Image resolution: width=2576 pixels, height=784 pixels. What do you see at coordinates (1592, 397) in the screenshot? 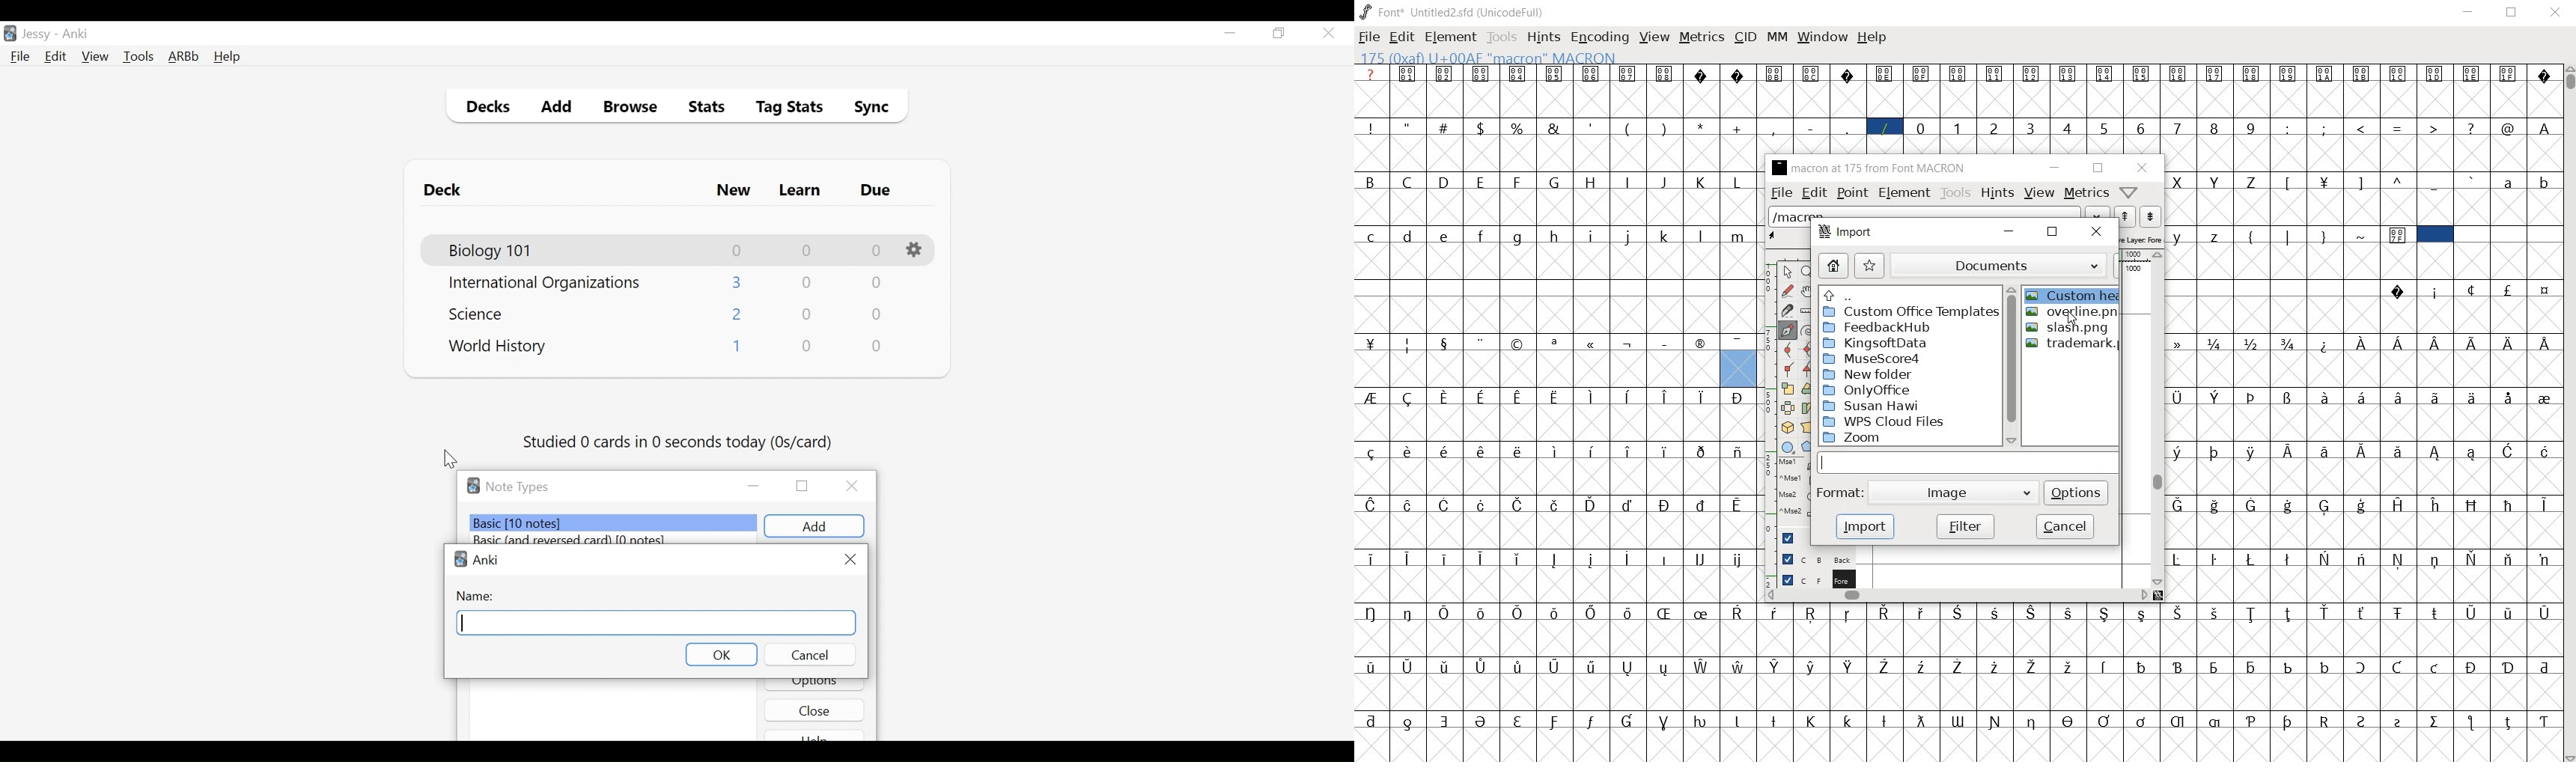
I see `Symbol` at bounding box center [1592, 397].